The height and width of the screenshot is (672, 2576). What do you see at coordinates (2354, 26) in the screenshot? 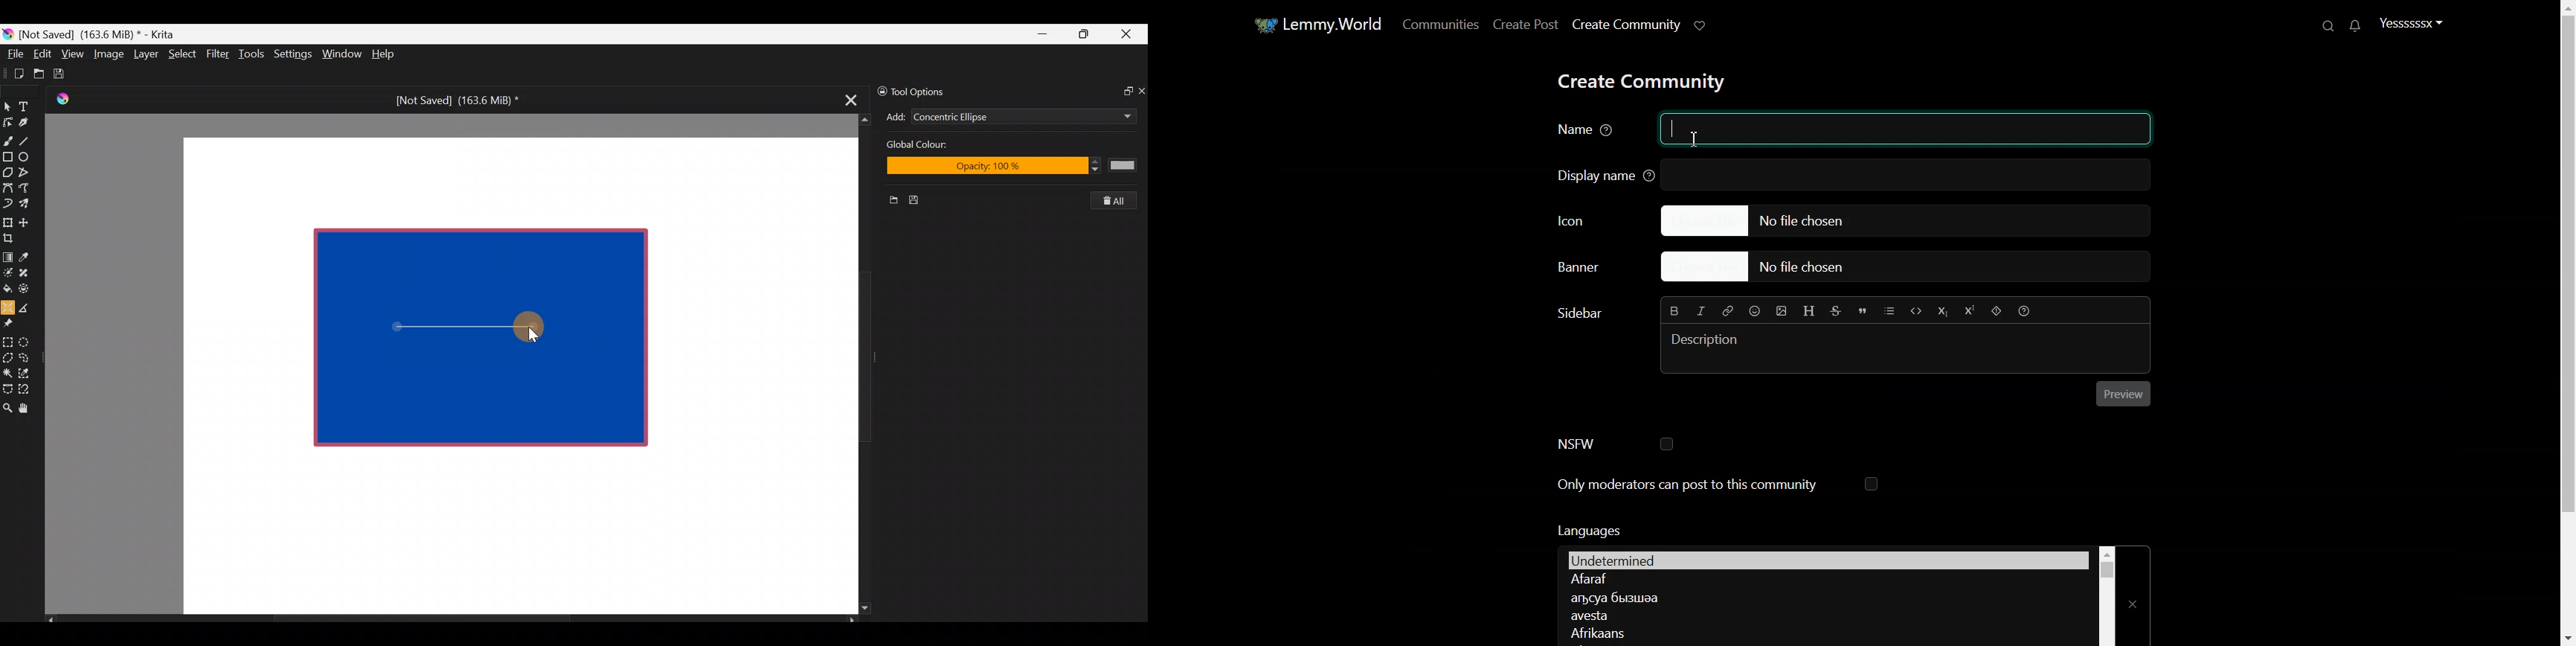
I see `Unread message` at bounding box center [2354, 26].